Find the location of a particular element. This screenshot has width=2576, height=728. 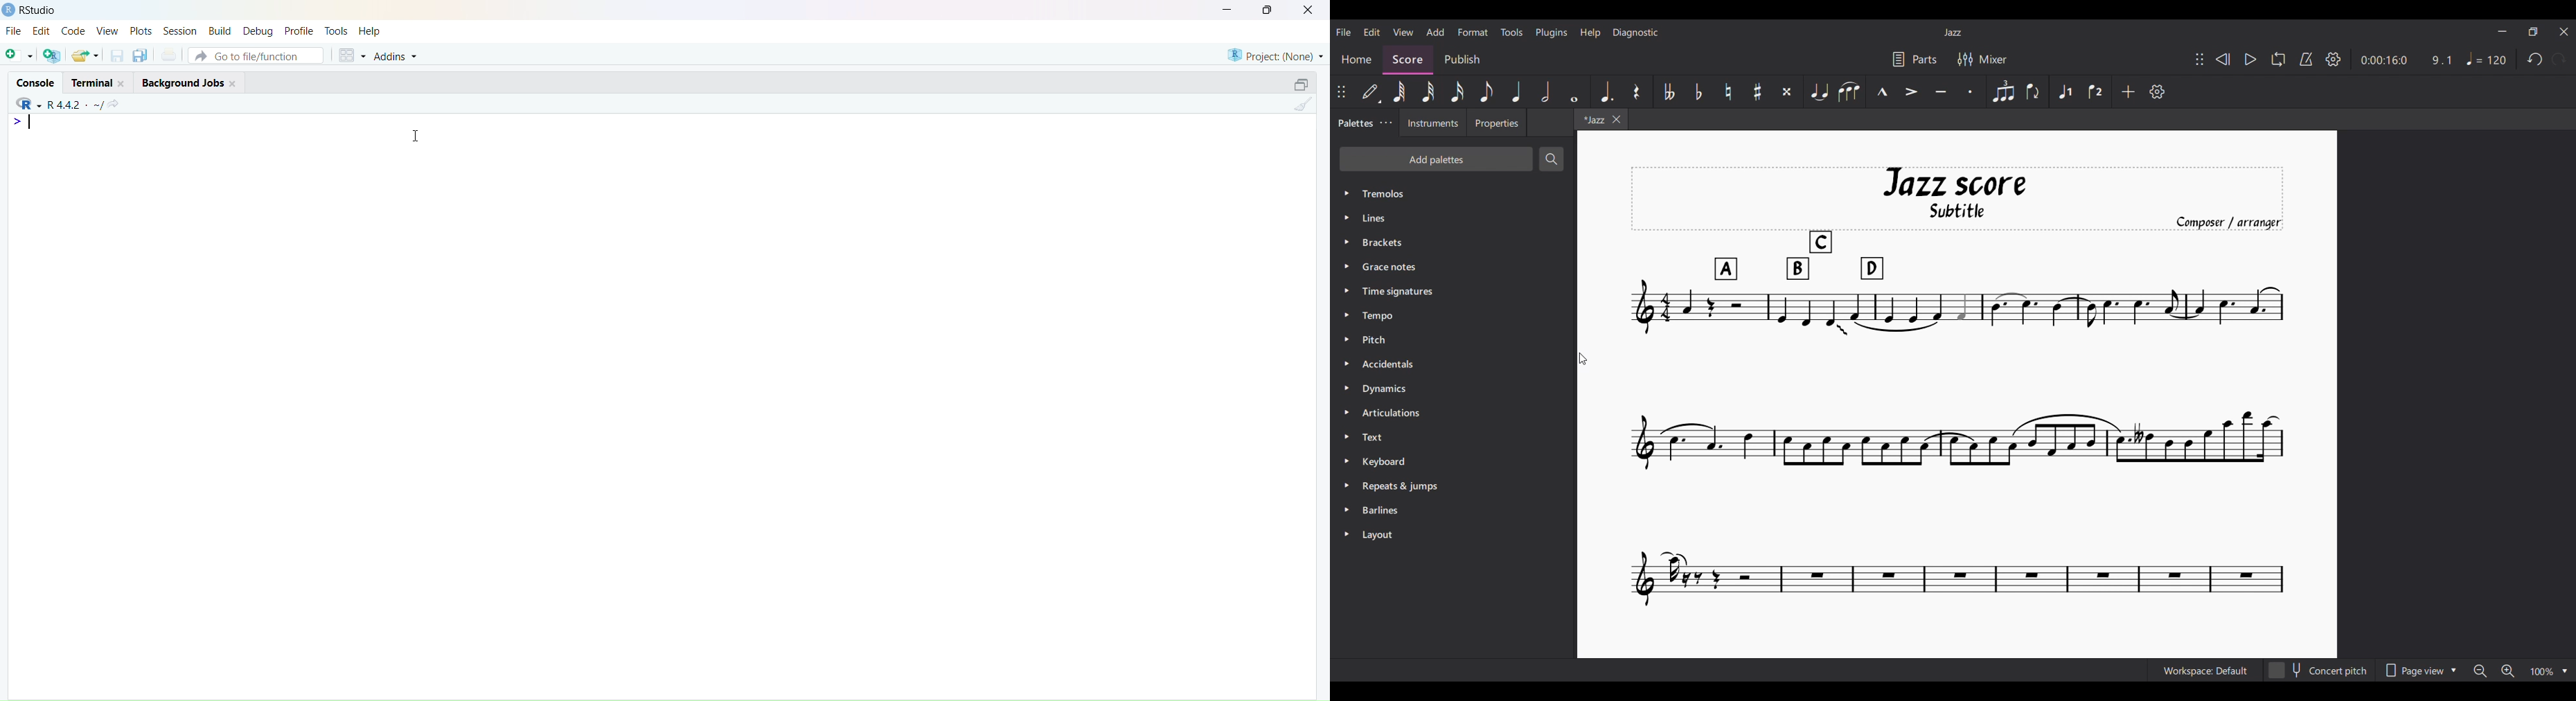

Rewind is located at coordinates (2224, 59).